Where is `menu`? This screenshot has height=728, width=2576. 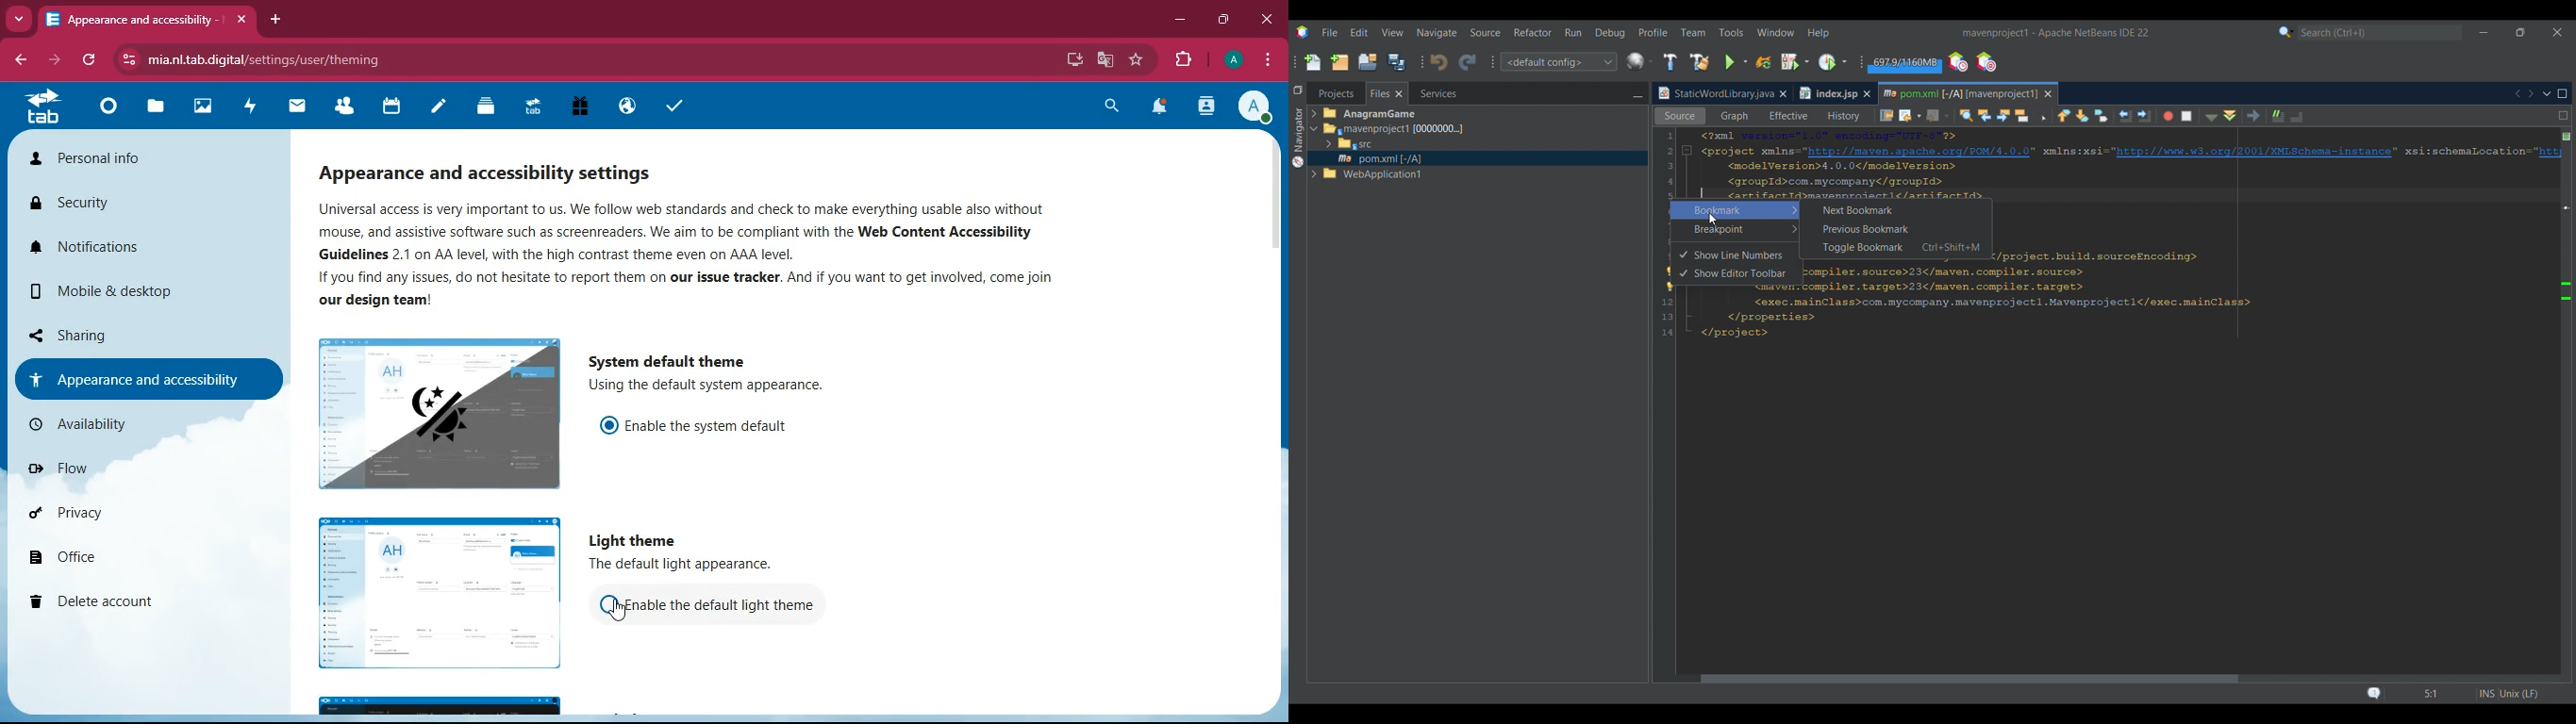
menu is located at coordinates (1264, 60).